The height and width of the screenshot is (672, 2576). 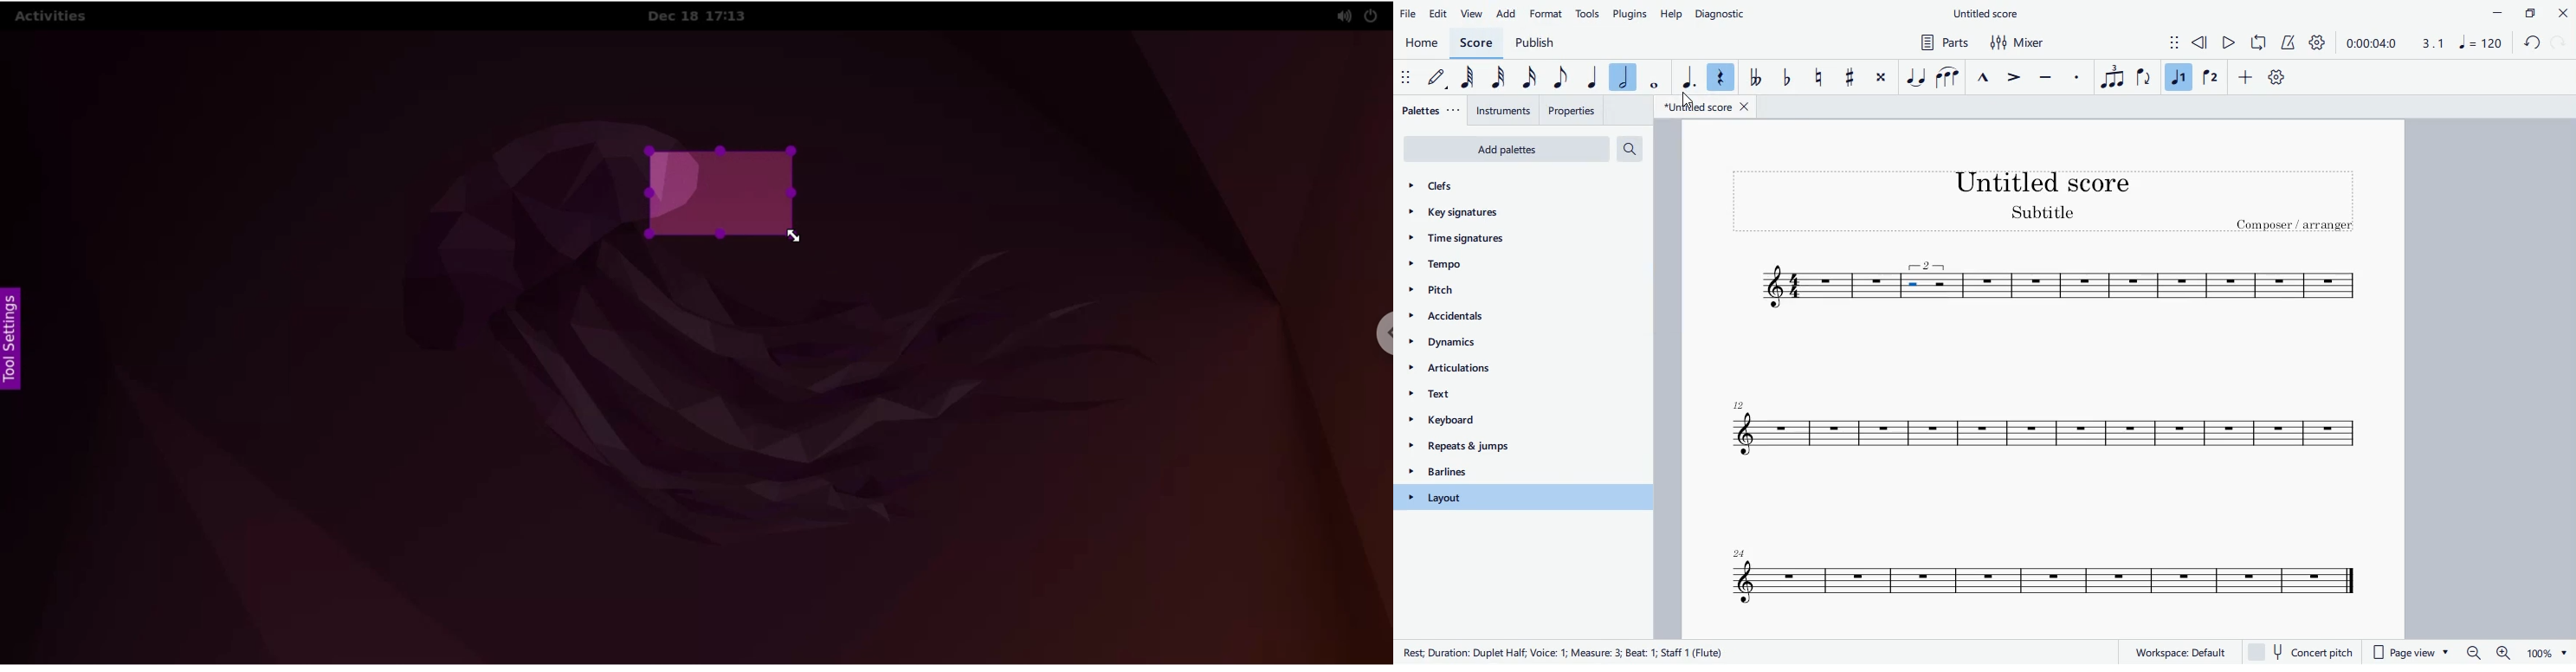 What do you see at coordinates (1941, 44) in the screenshot?
I see `parts` at bounding box center [1941, 44].